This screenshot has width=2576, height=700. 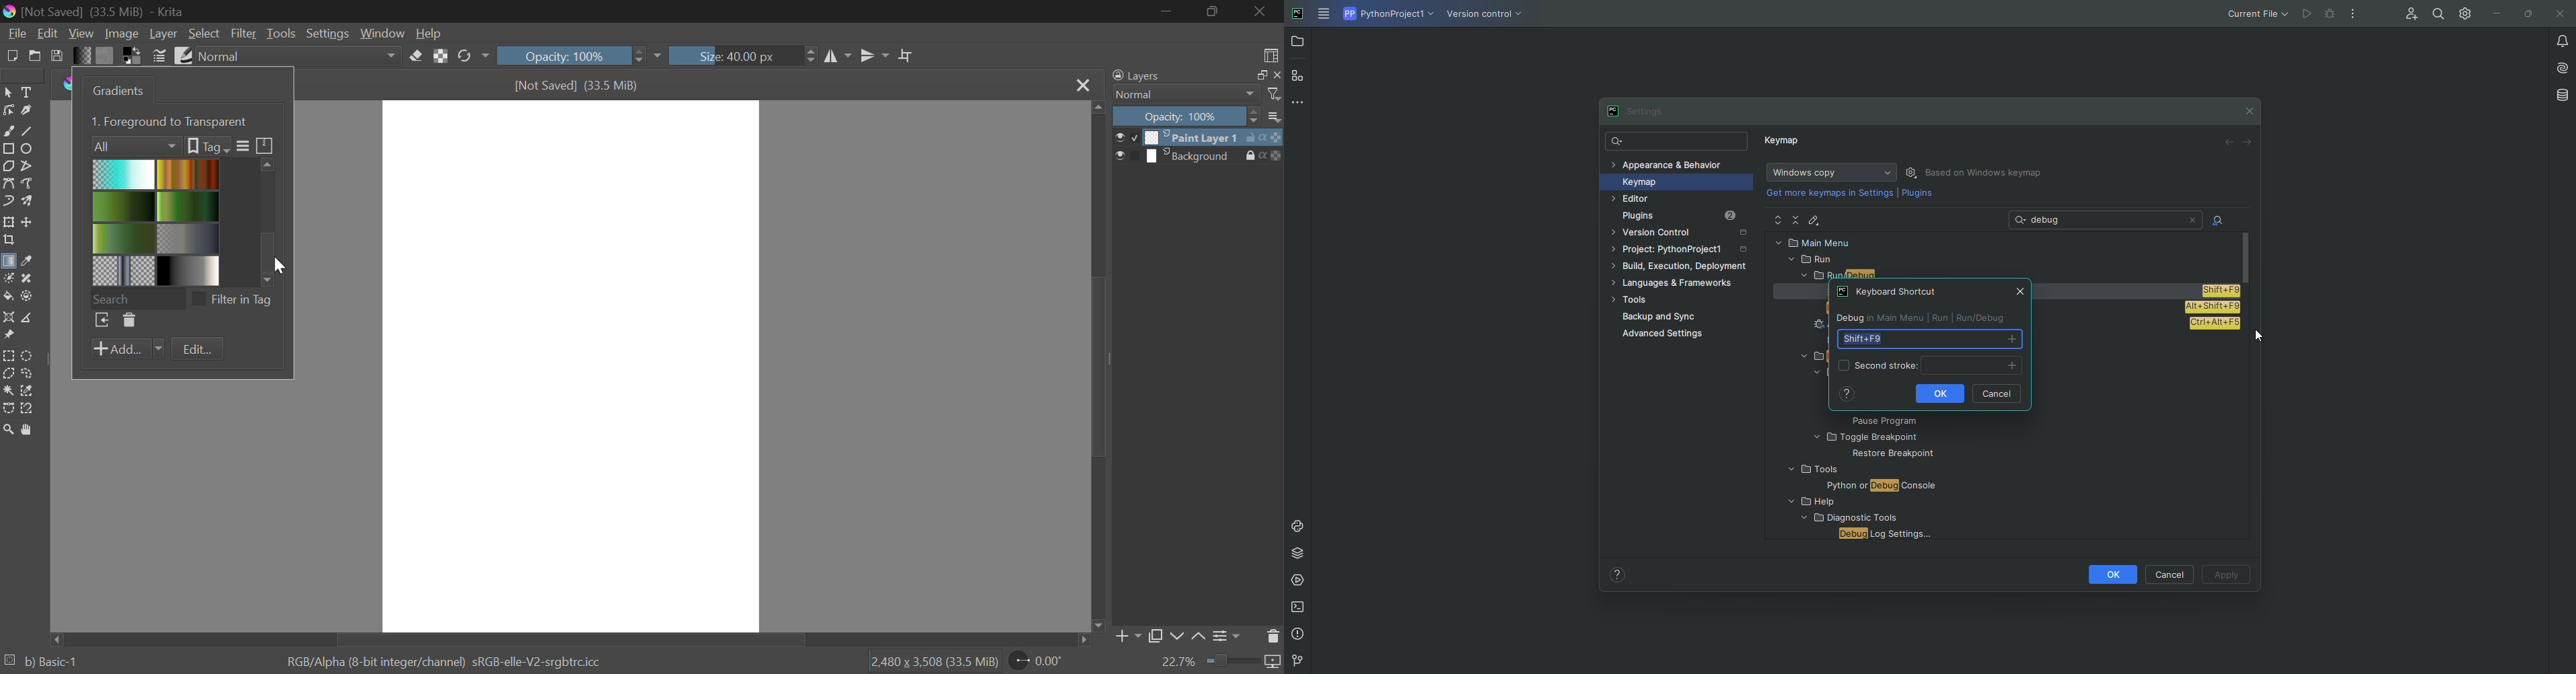 What do you see at coordinates (182, 54) in the screenshot?
I see `Brush Presets` at bounding box center [182, 54].